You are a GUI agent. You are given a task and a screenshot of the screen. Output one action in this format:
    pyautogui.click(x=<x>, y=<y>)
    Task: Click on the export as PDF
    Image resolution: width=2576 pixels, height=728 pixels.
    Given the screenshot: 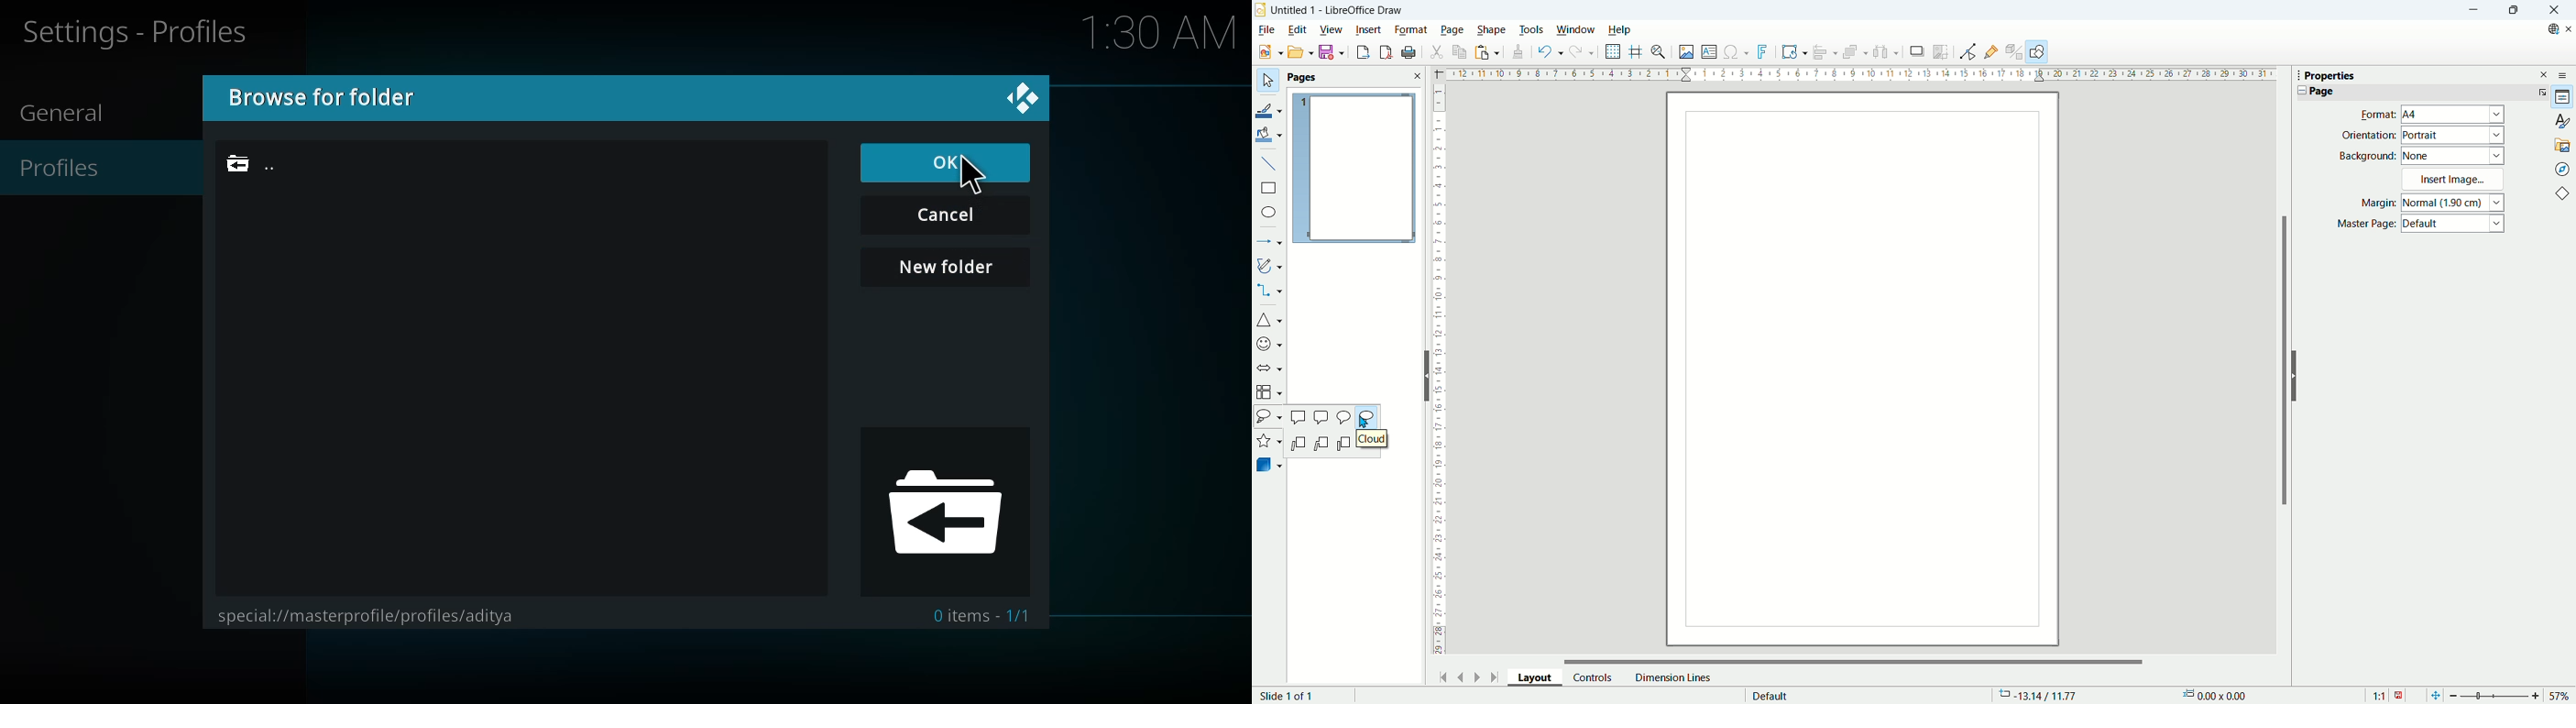 What is the action you would take?
    pyautogui.click(x=1384, y=52)
    